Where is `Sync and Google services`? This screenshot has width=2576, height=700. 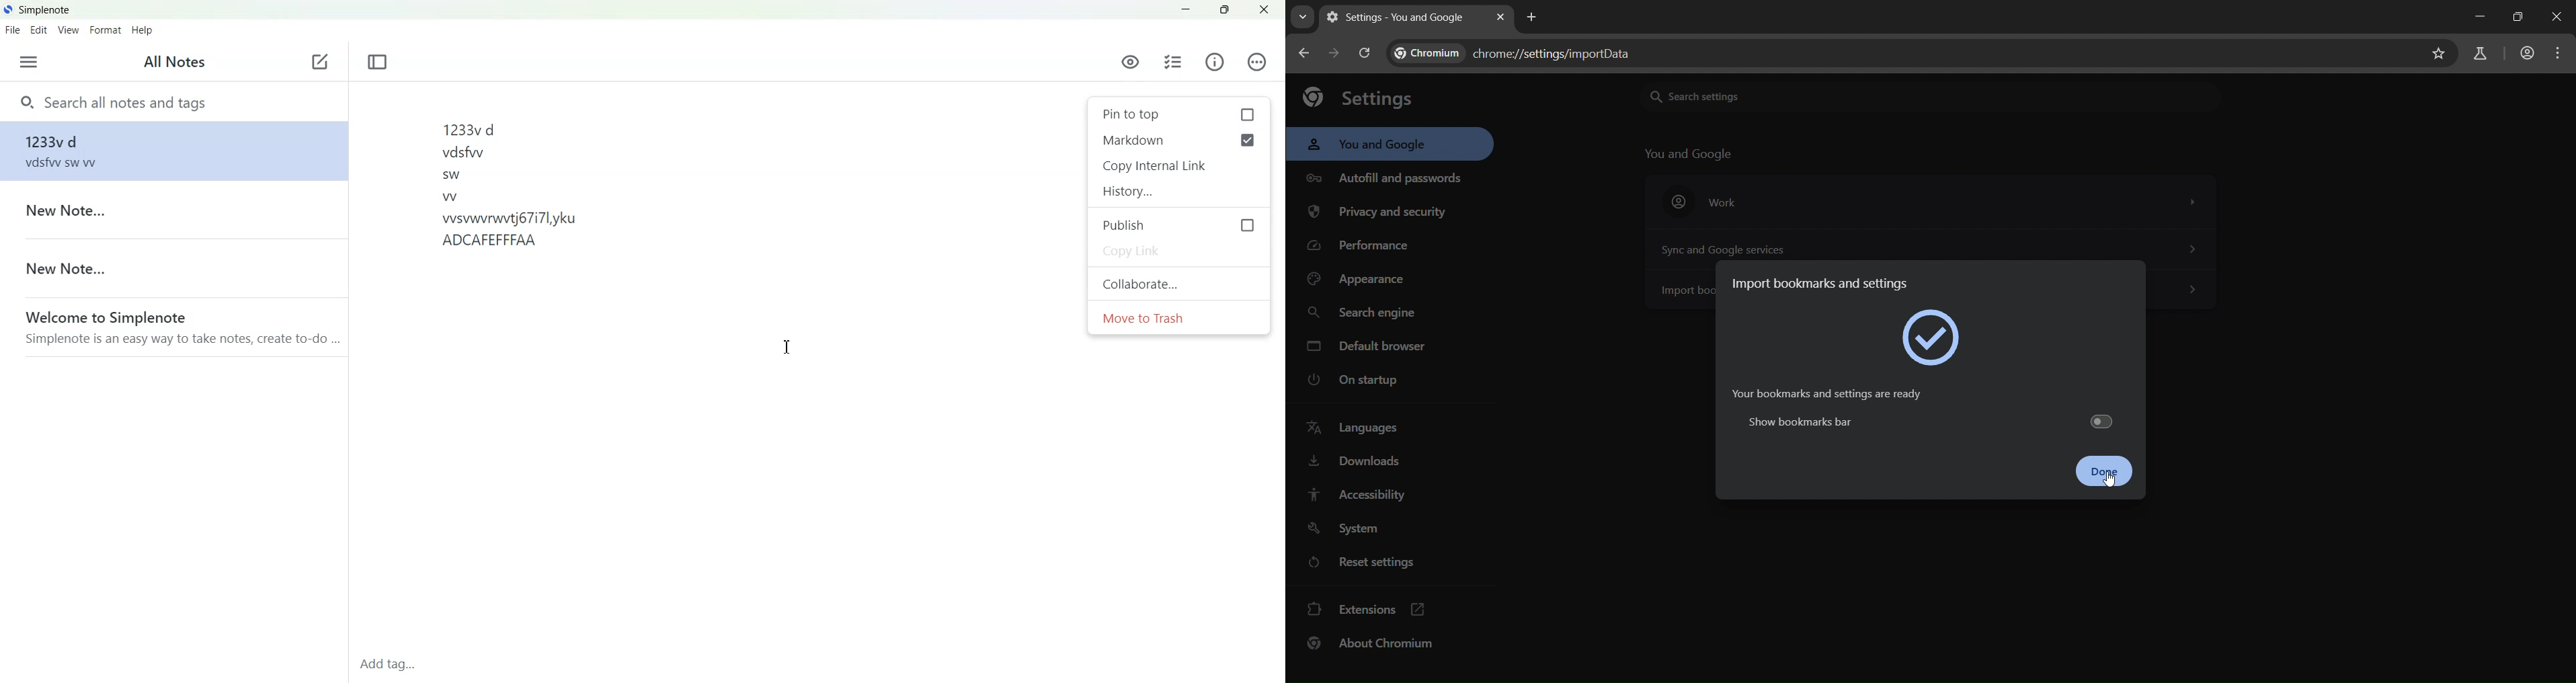
Sync and Google services is located at coordinates (1927, 247).